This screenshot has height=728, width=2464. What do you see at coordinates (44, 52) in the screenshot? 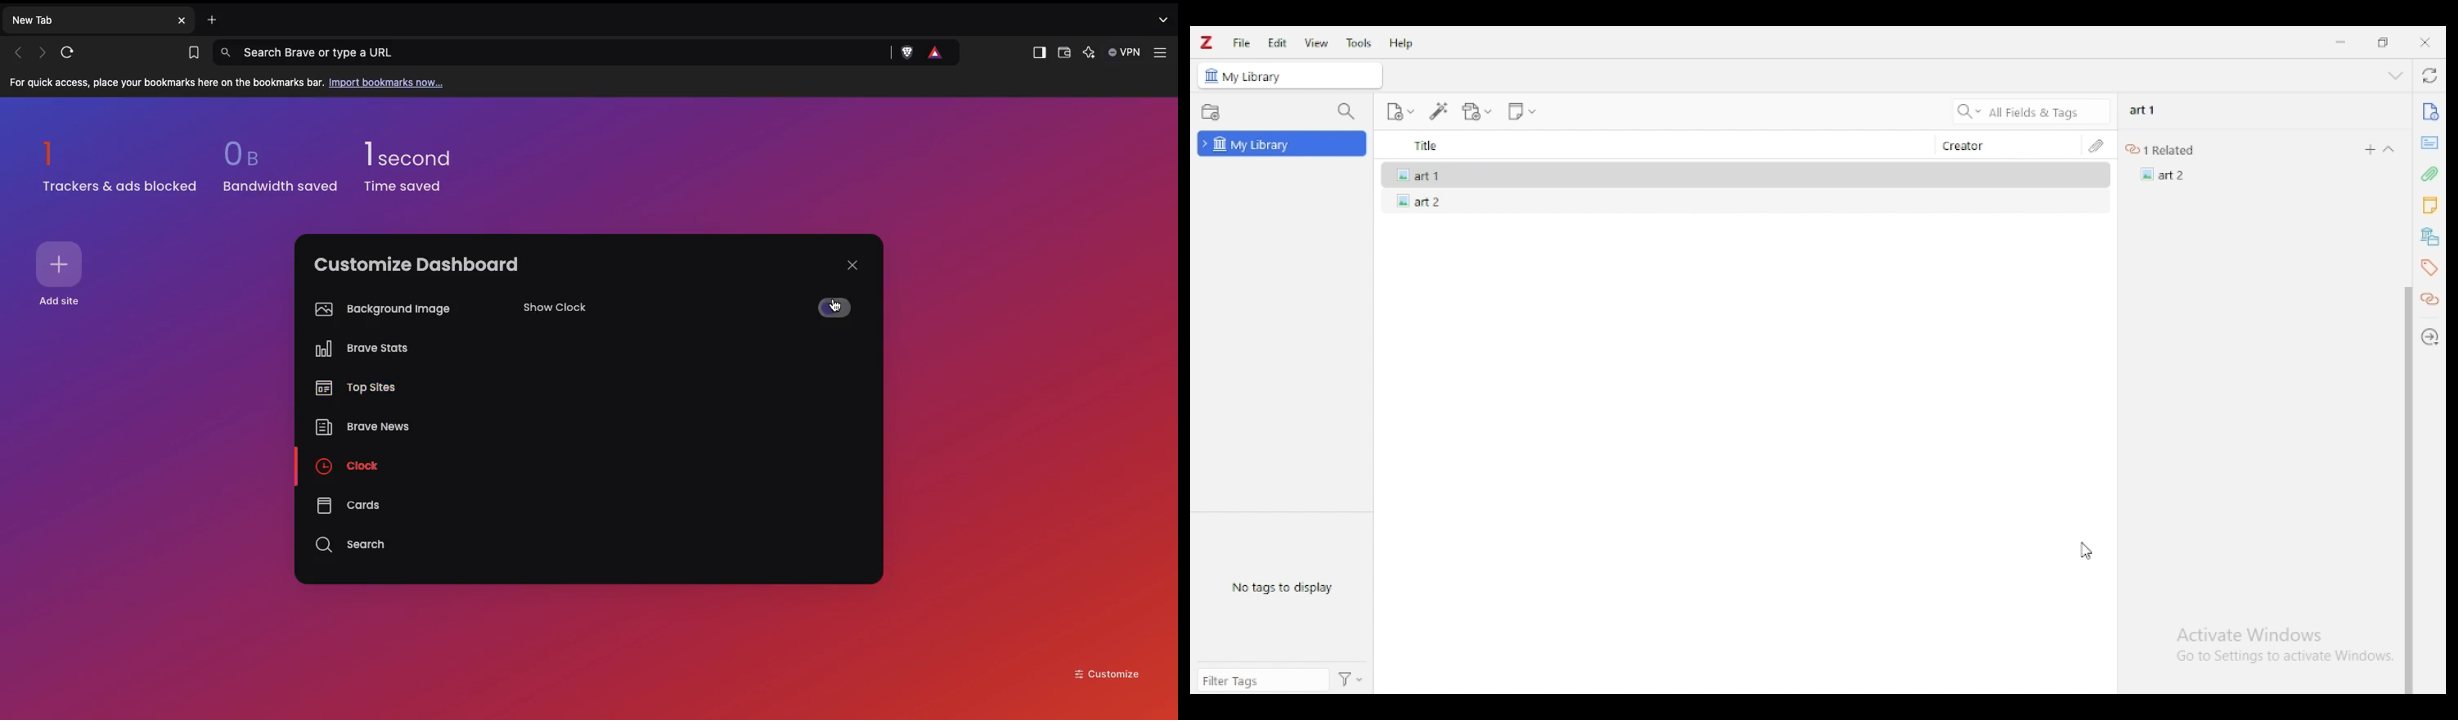
I see `Next page` at bounding box center [44, 52].